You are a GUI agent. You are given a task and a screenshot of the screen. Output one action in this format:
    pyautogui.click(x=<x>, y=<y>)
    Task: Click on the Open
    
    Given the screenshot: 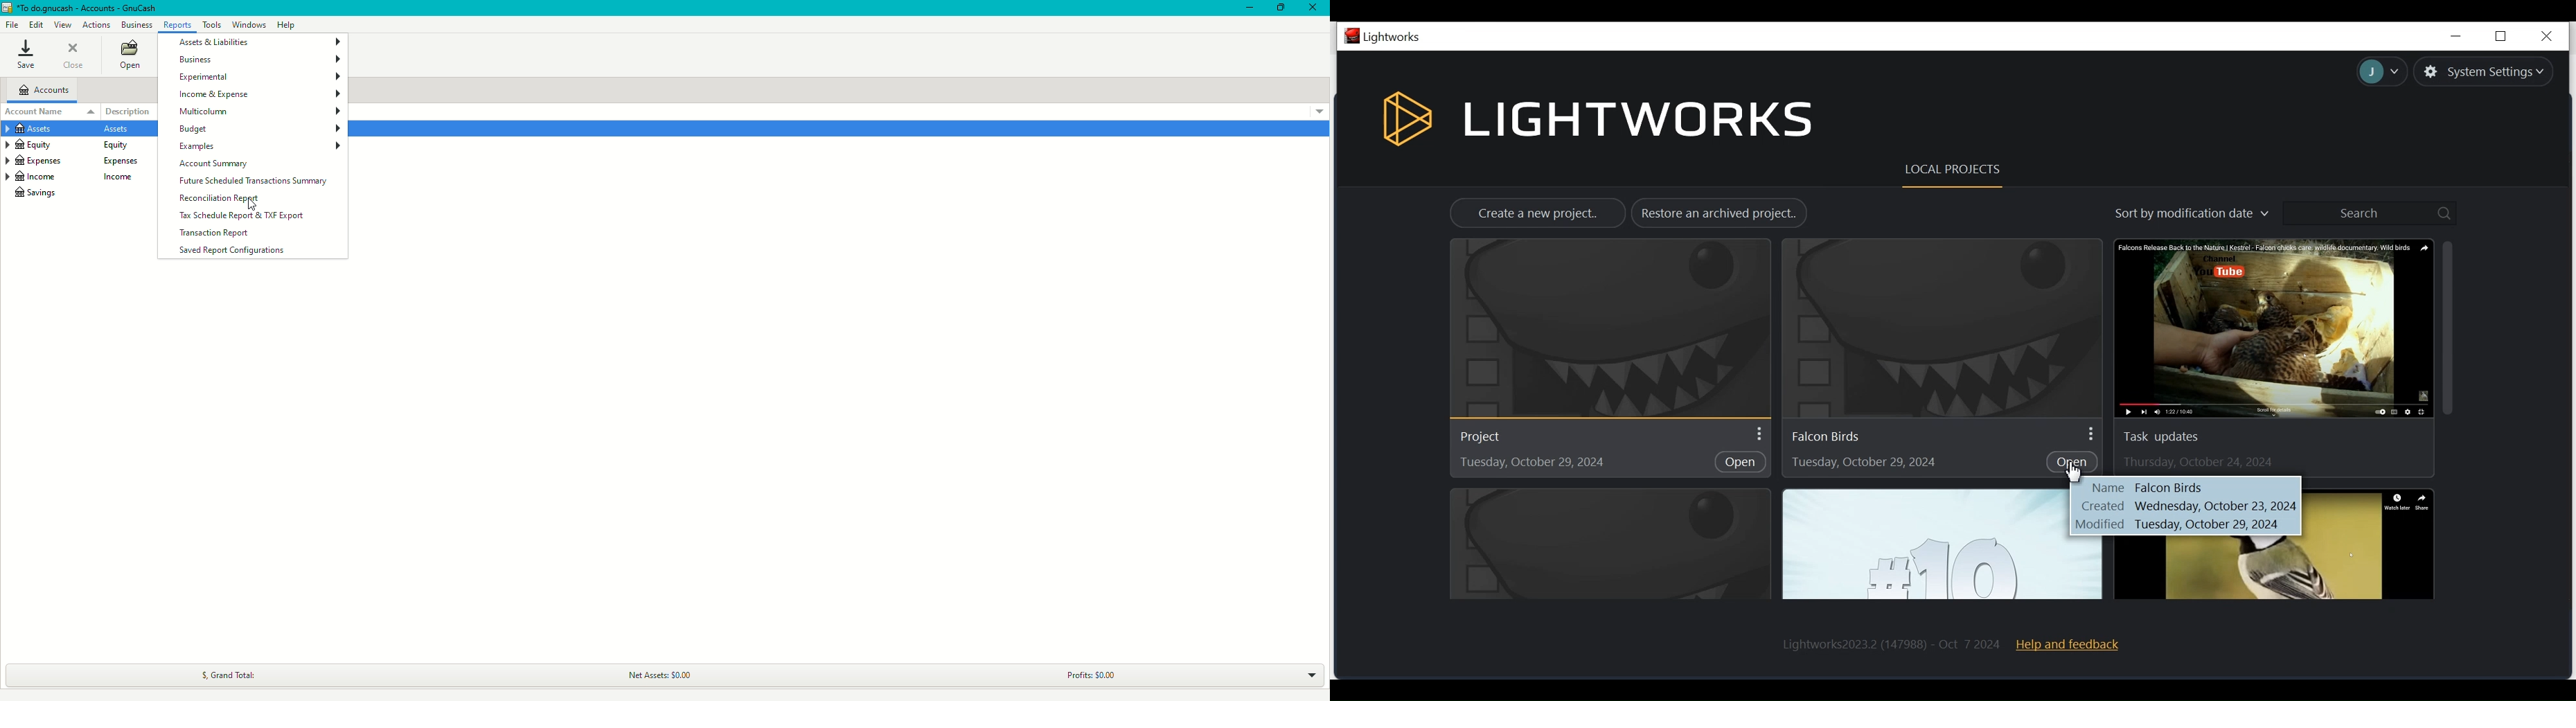 What is the action you would take?
    pyautogui.click(x=2075, y=461)
    